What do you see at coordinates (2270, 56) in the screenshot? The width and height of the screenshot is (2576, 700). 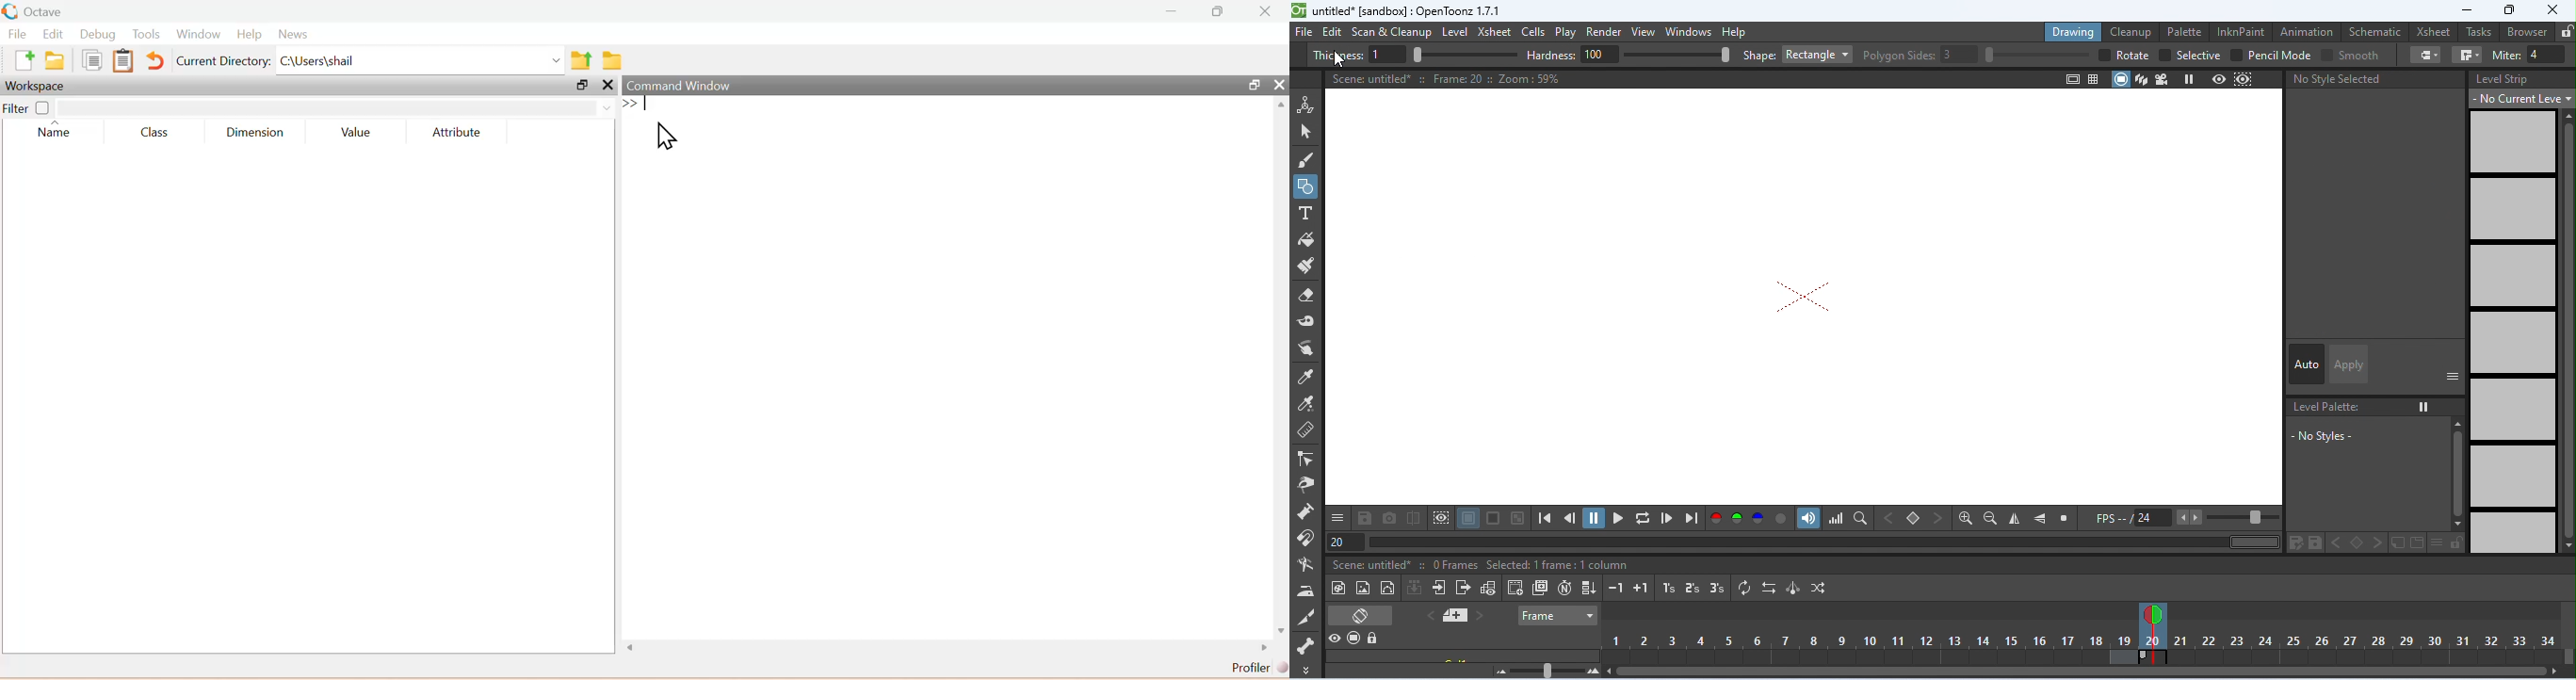 I see `pencil mode` at bounding box center [2270, 56].